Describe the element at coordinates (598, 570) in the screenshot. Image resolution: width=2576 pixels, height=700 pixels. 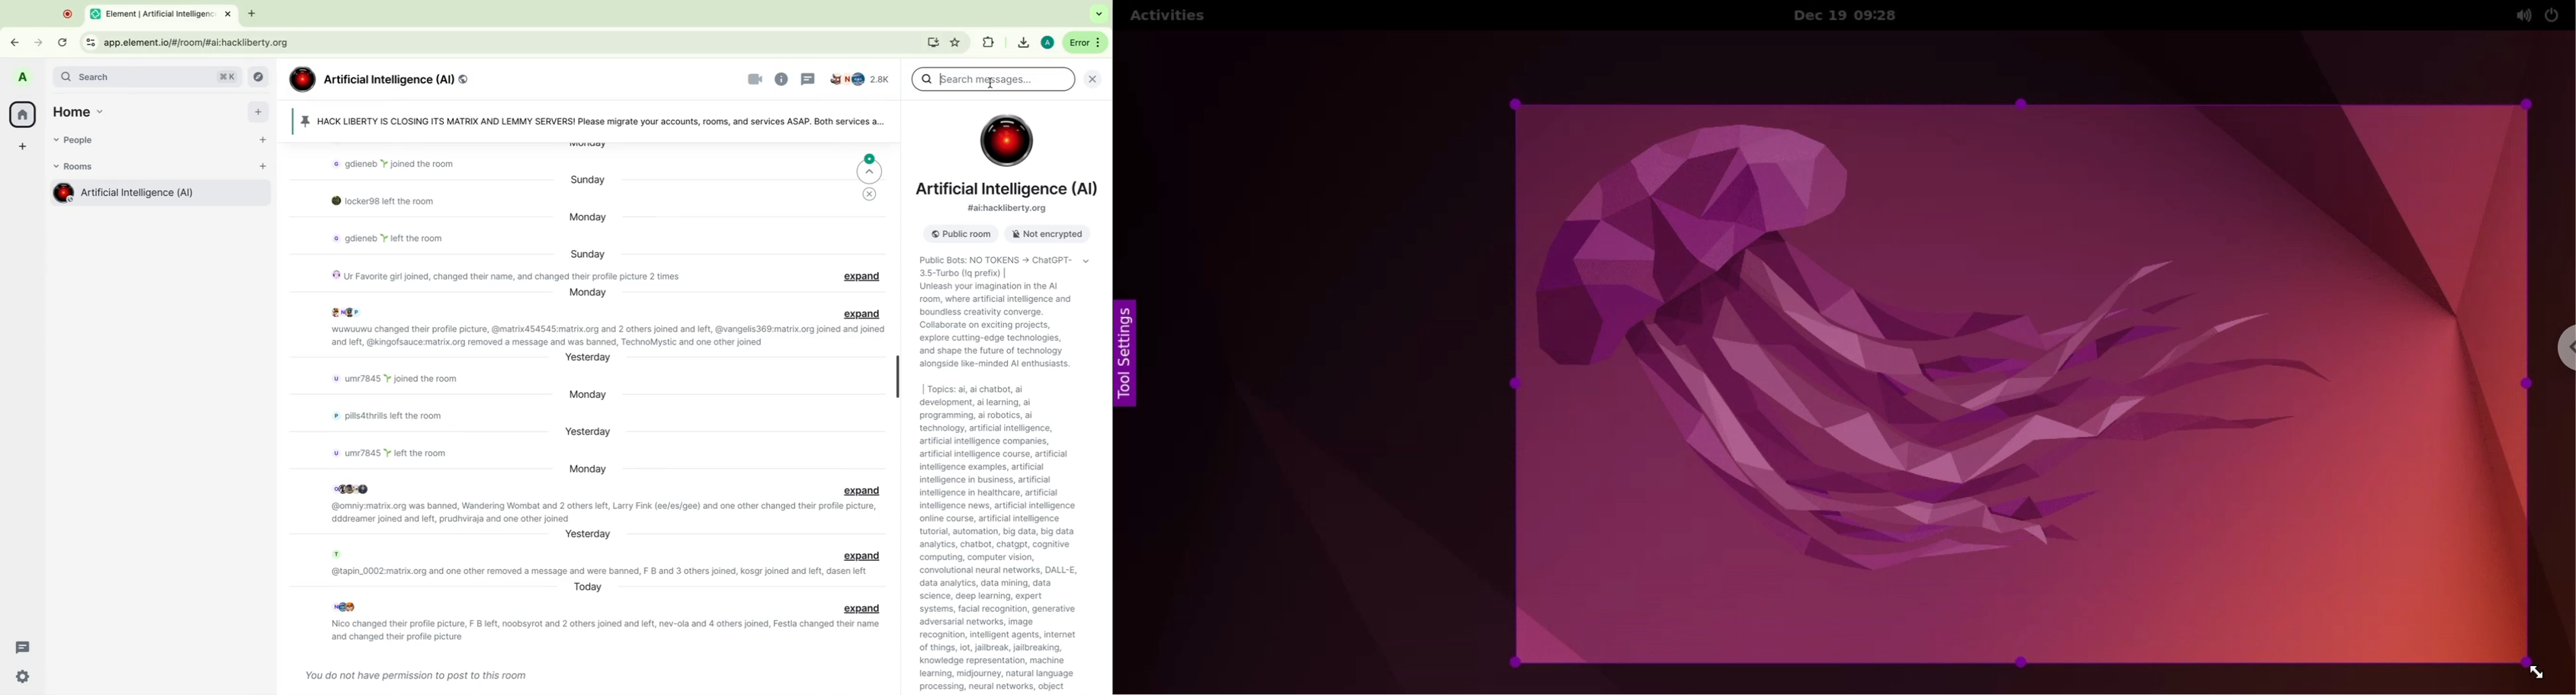
I see `message` at that location.